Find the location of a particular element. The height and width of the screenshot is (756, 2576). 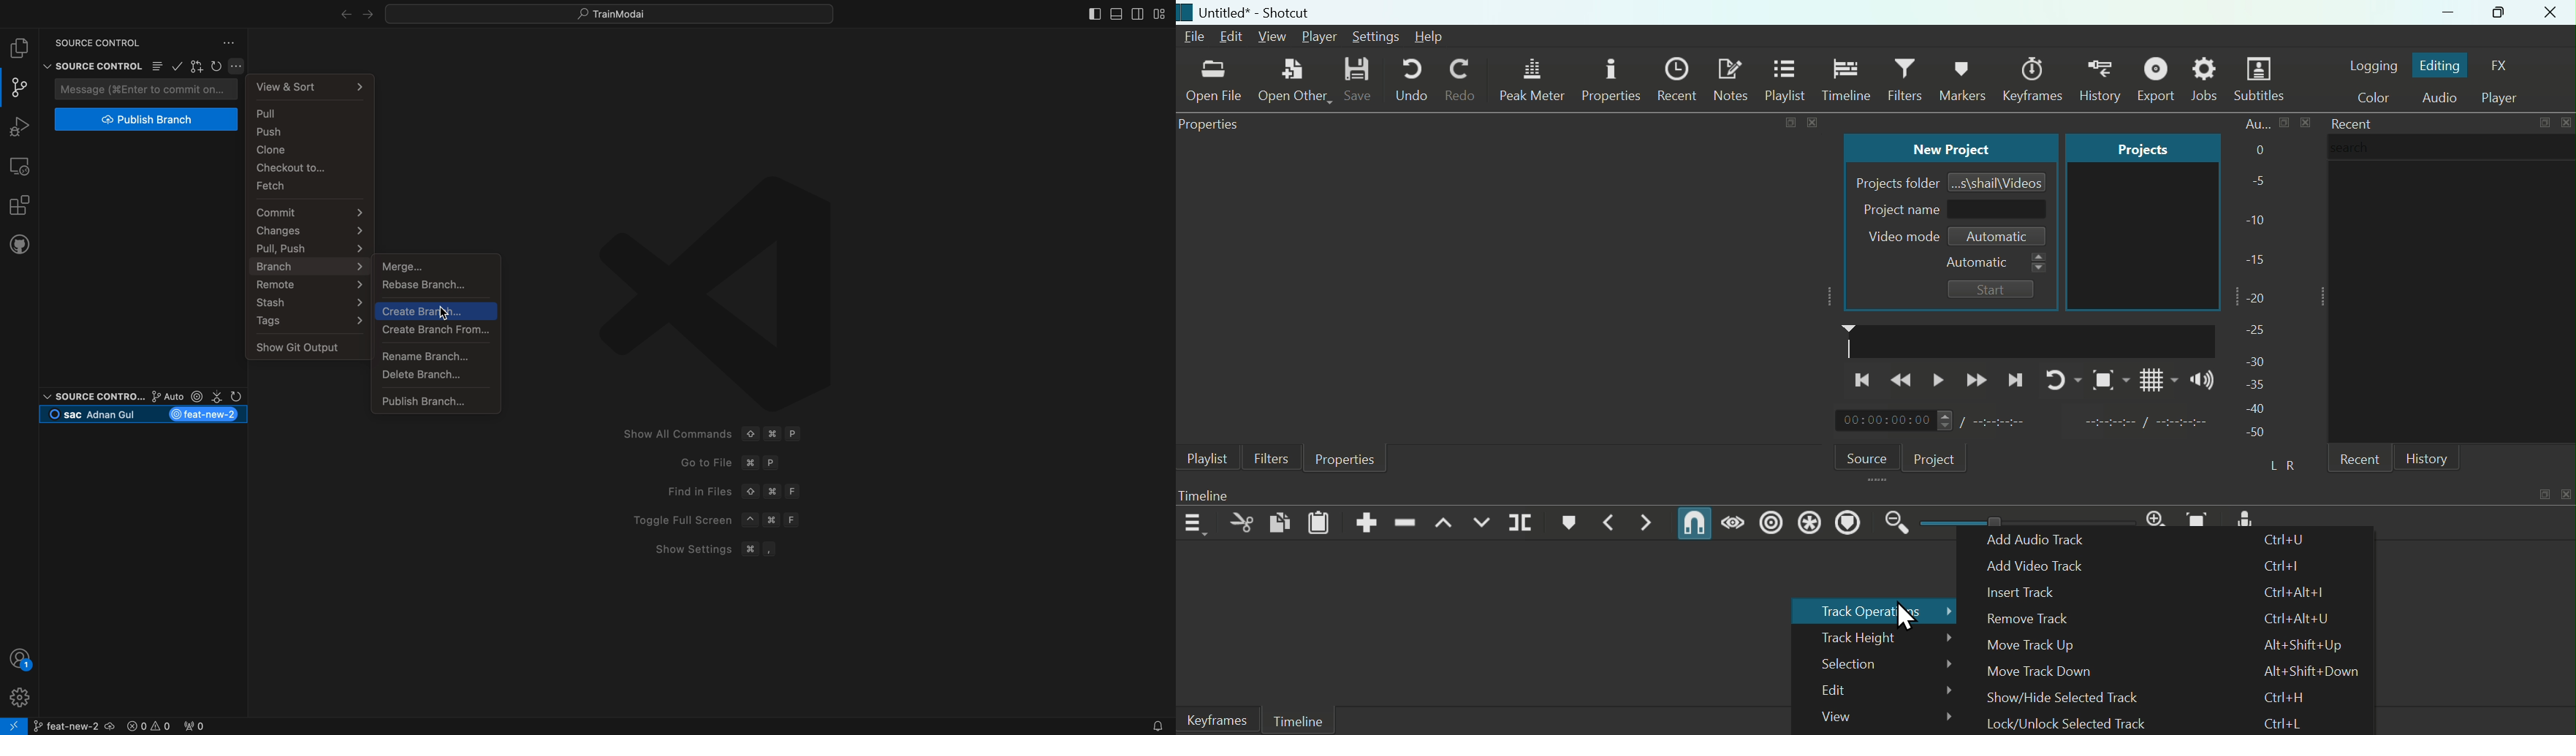

Alt+Shift+Up is located at coordinates (2305, 646).